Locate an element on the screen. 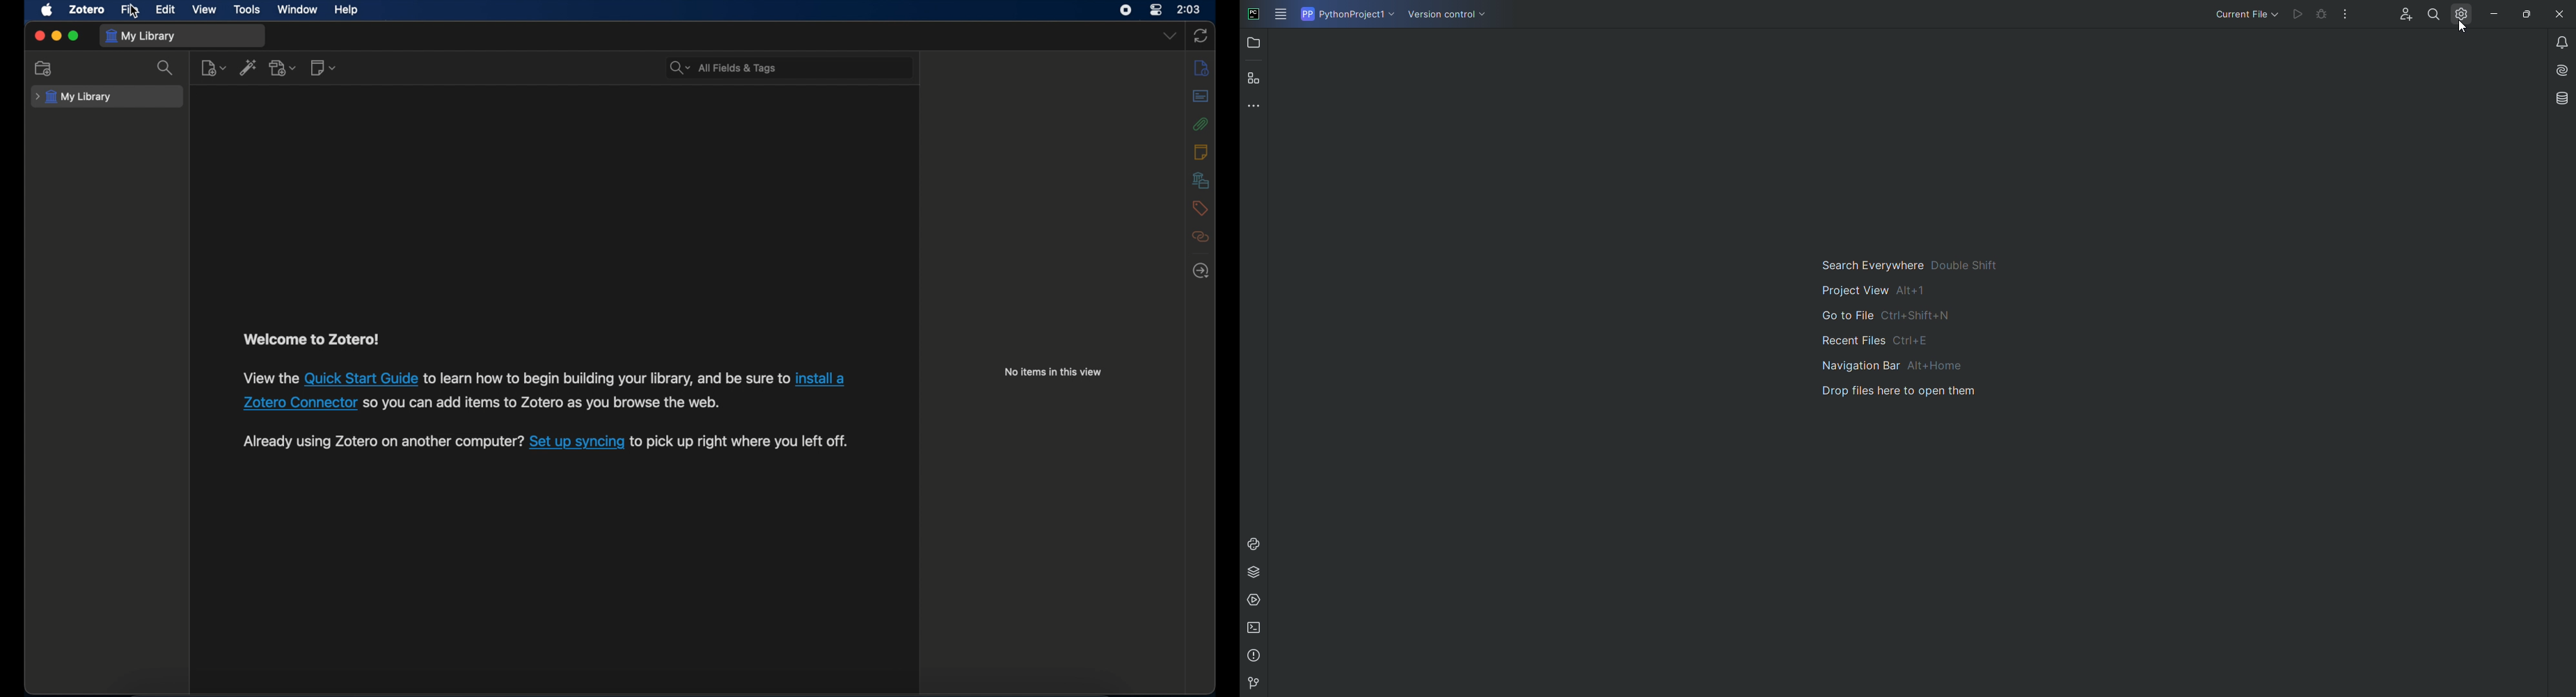  my library is located at coordinates (74, 97).